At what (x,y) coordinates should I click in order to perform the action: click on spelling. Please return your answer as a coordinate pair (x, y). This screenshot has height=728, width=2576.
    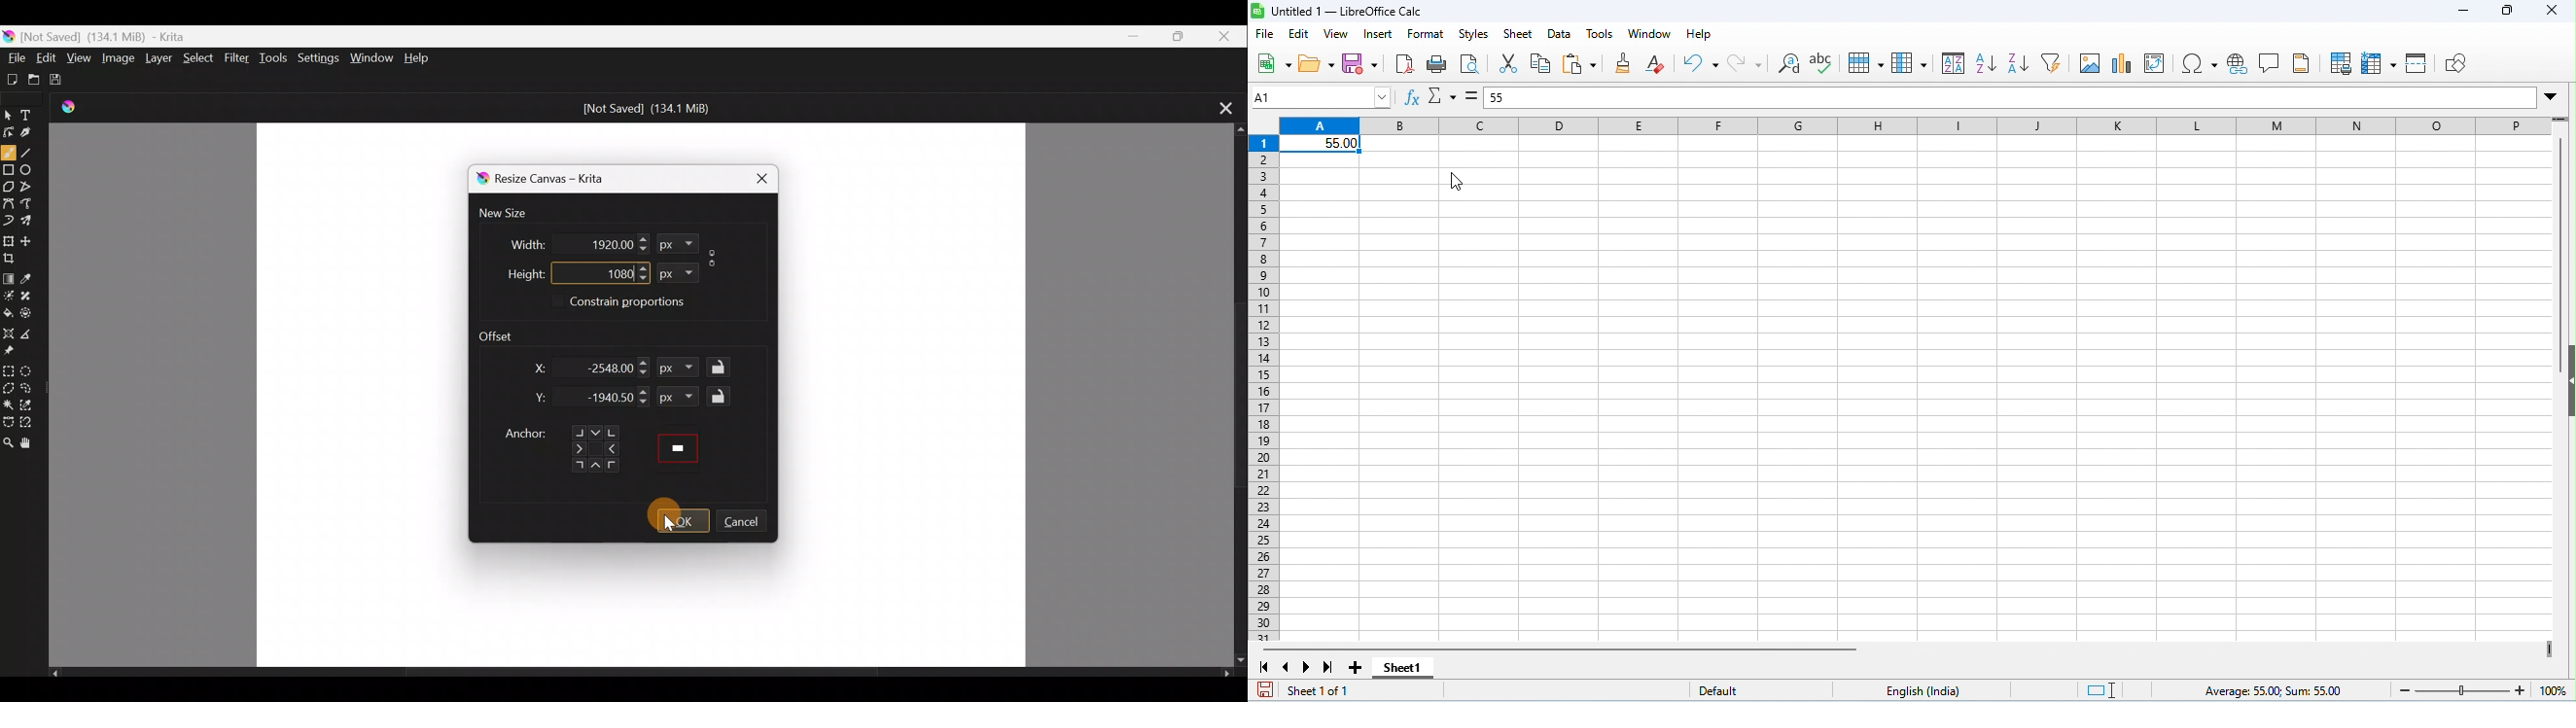
    Looking at the image, I should click on (1822, 63).